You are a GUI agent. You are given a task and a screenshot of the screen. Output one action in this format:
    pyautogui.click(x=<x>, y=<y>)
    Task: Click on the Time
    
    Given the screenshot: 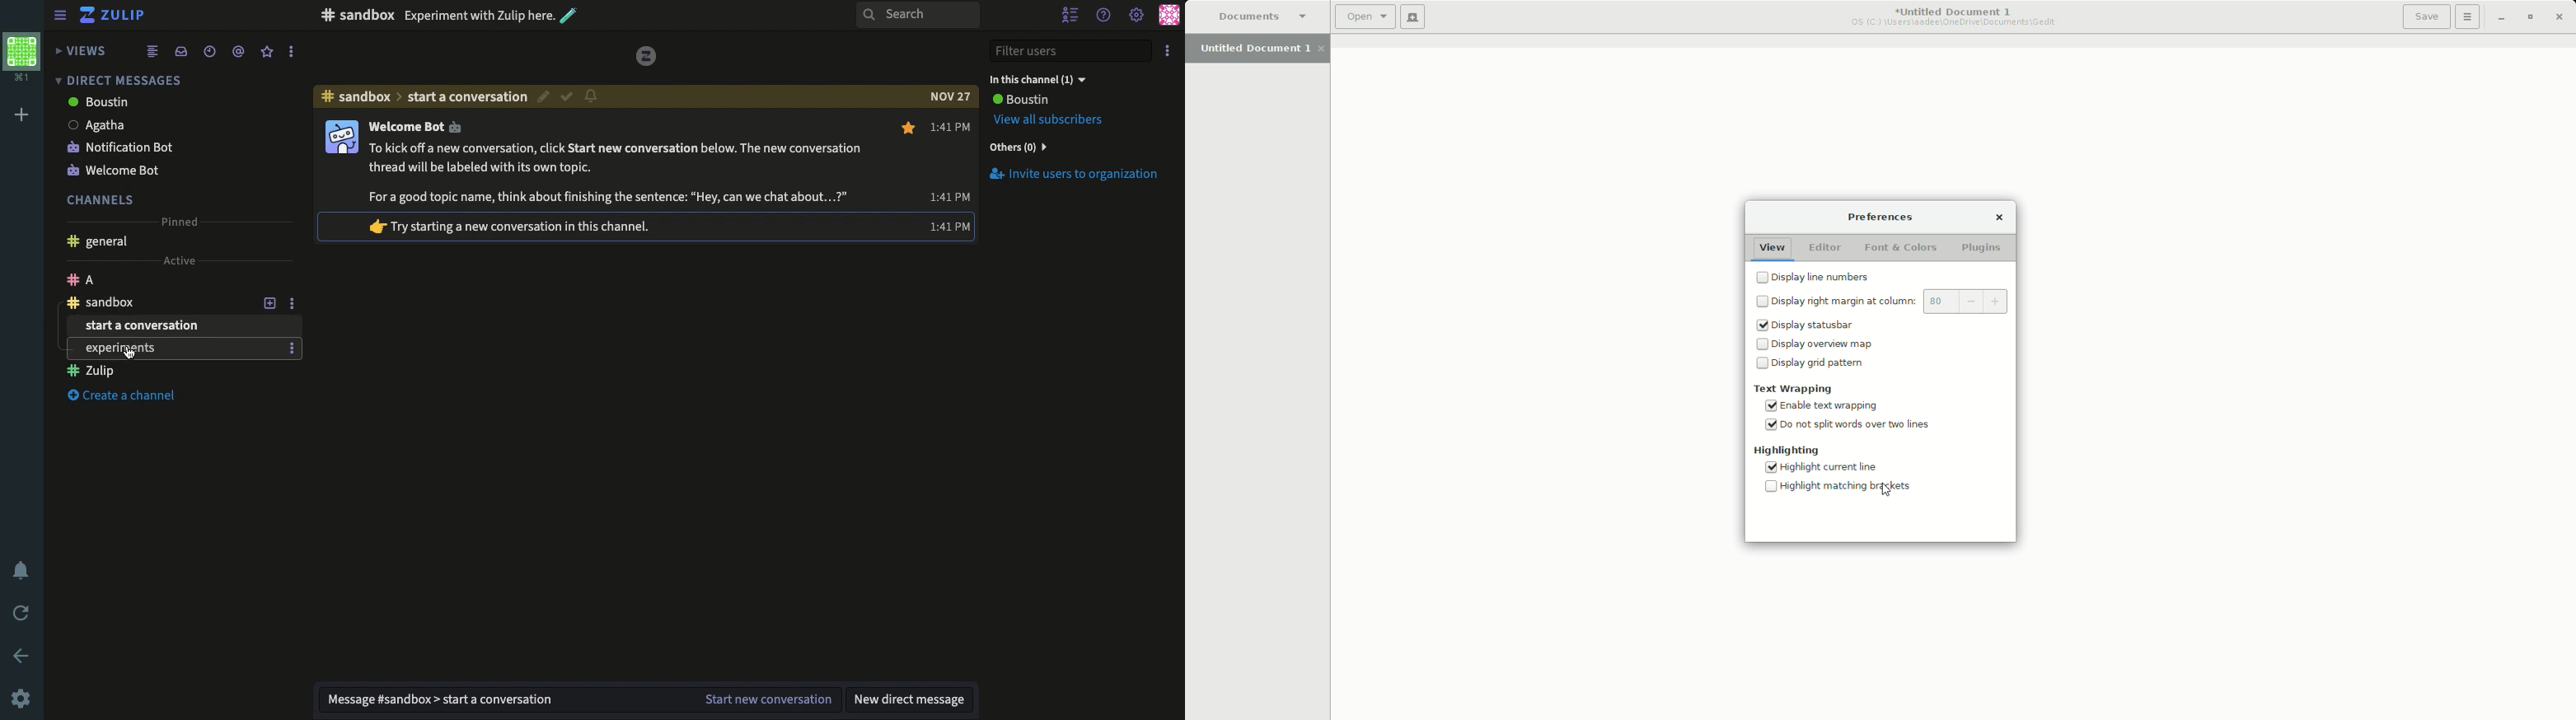 What is the action you would take?
    pyautogui.click(x=952, y=124)
    